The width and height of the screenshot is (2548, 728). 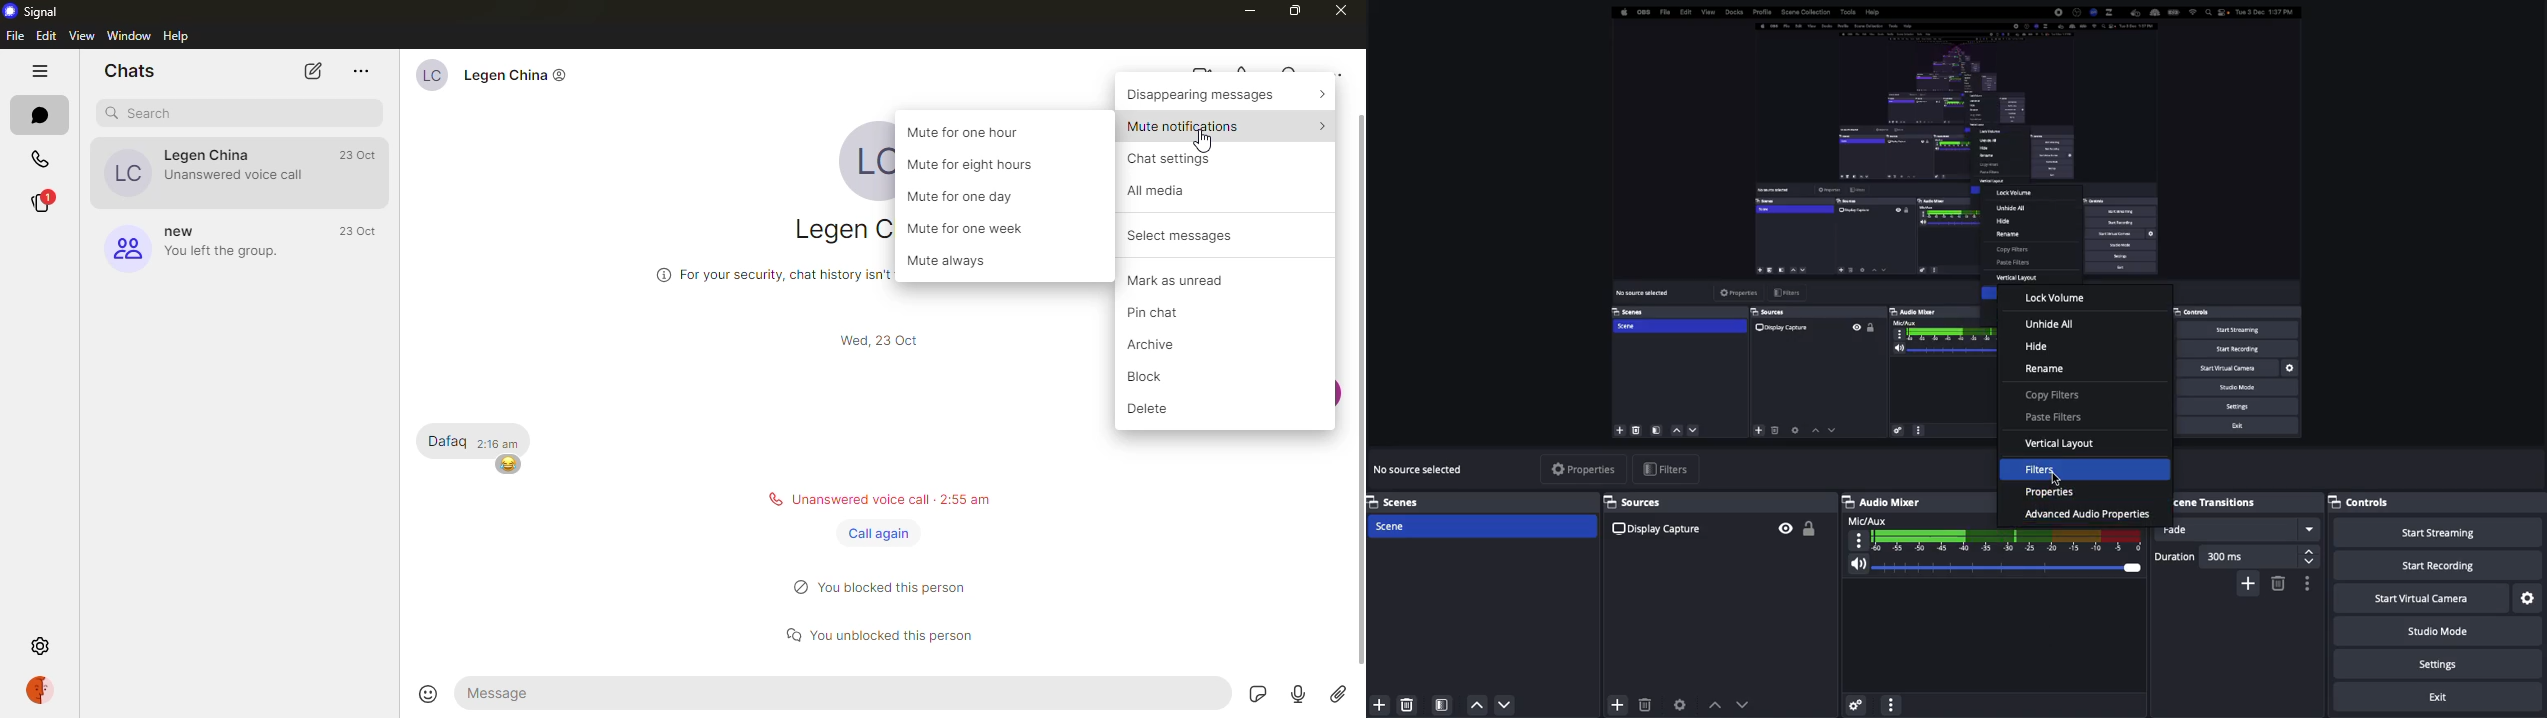 What do you see at coordinates (2366, 502) in the screenshot?
I see `Controls` at bounding box center [2366, 502].